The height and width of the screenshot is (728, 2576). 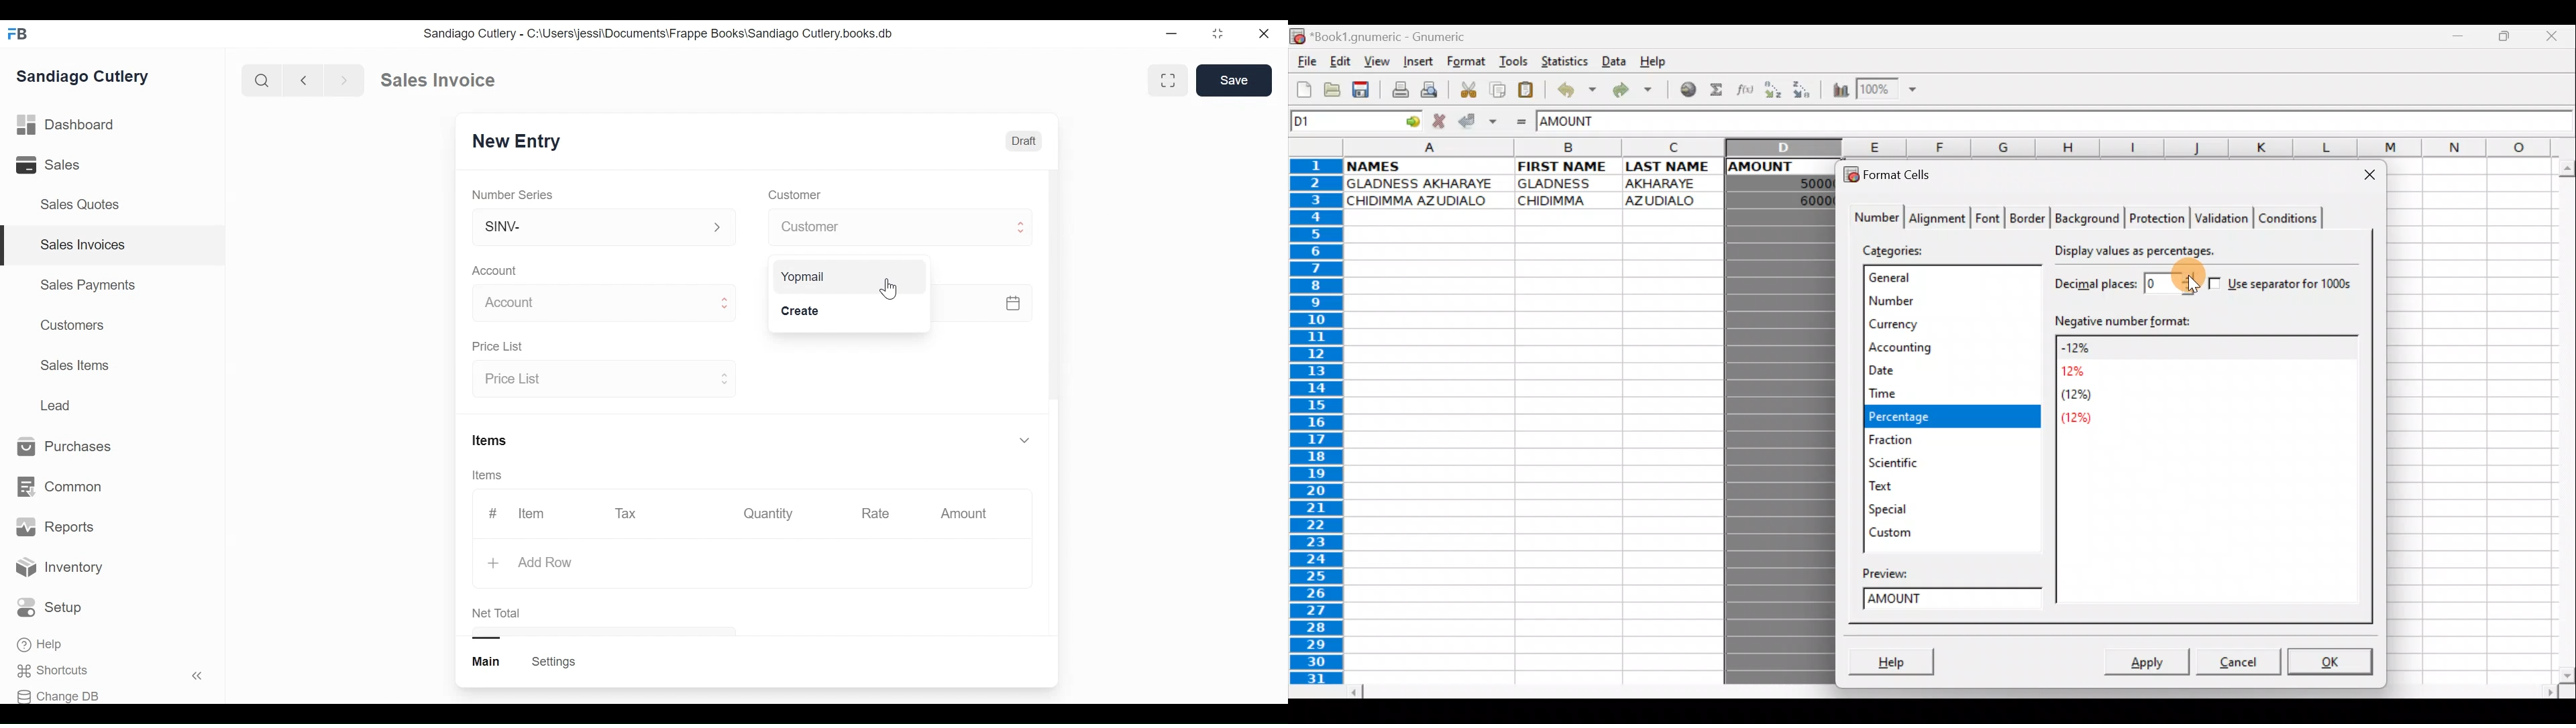 What do you see at coordinates (304, 80) in the screenshot?
I see `backward` at bounding box center [304, 80].